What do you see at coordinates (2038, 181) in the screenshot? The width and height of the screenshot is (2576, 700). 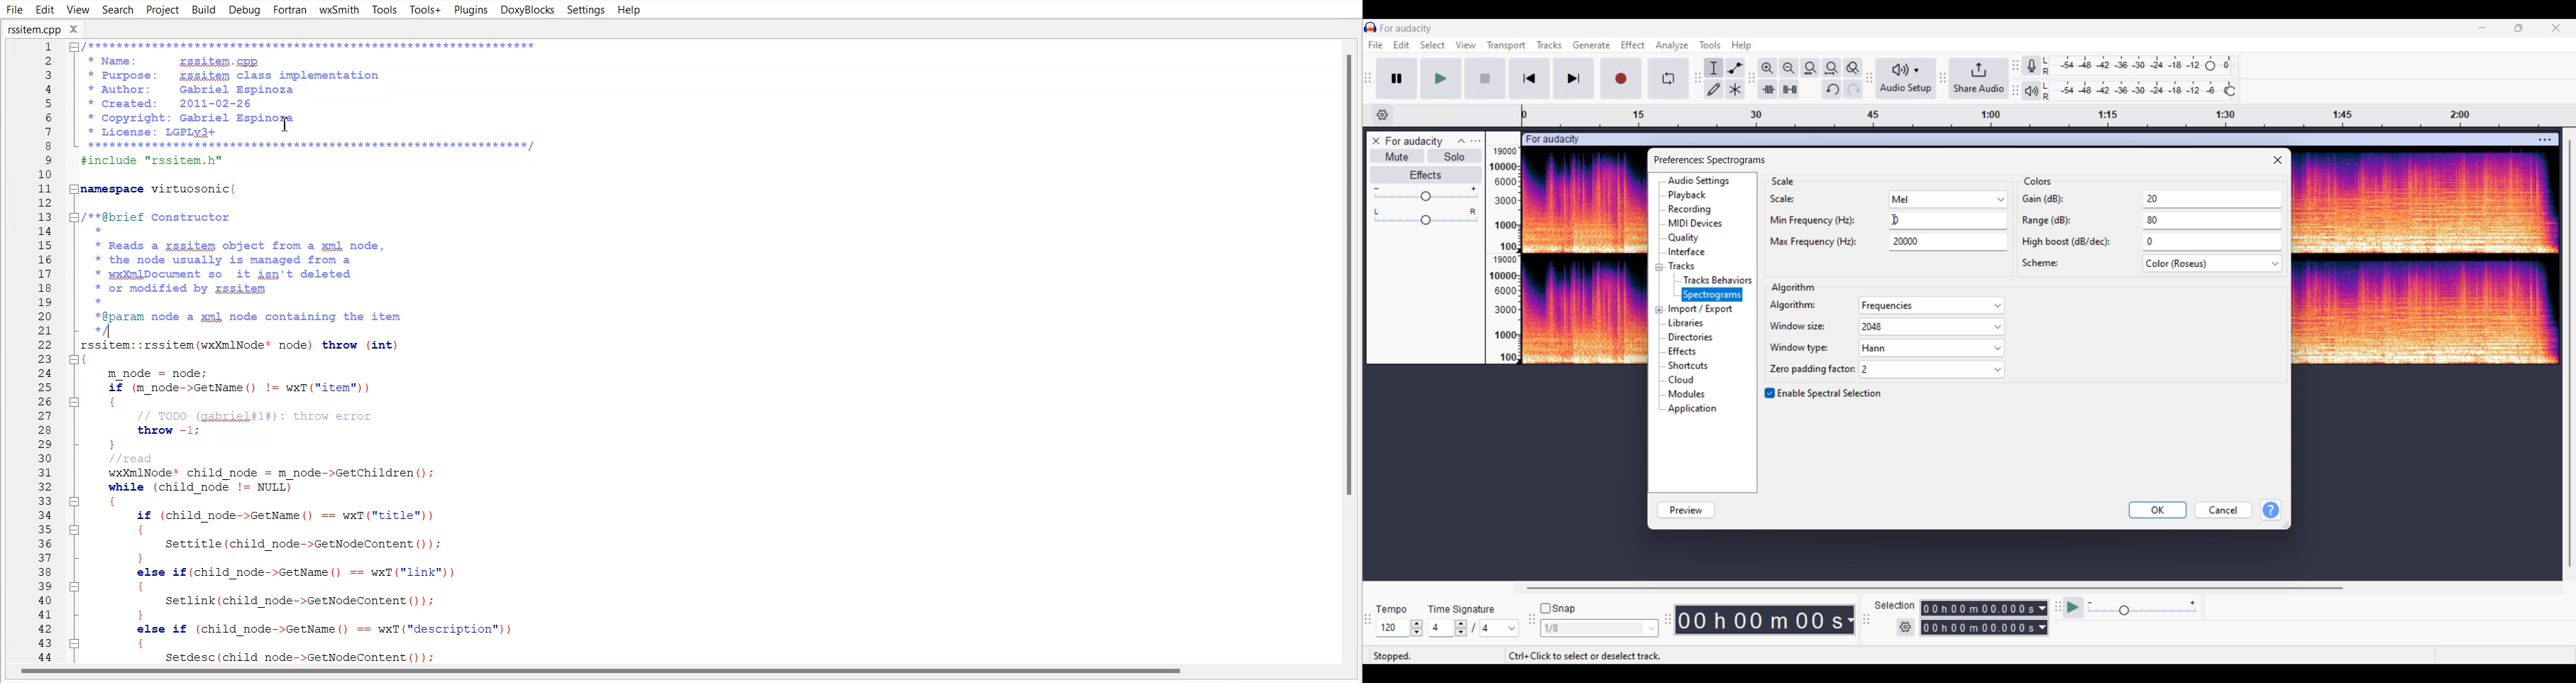 I see `Section title` at bounding box center [2038, 181].